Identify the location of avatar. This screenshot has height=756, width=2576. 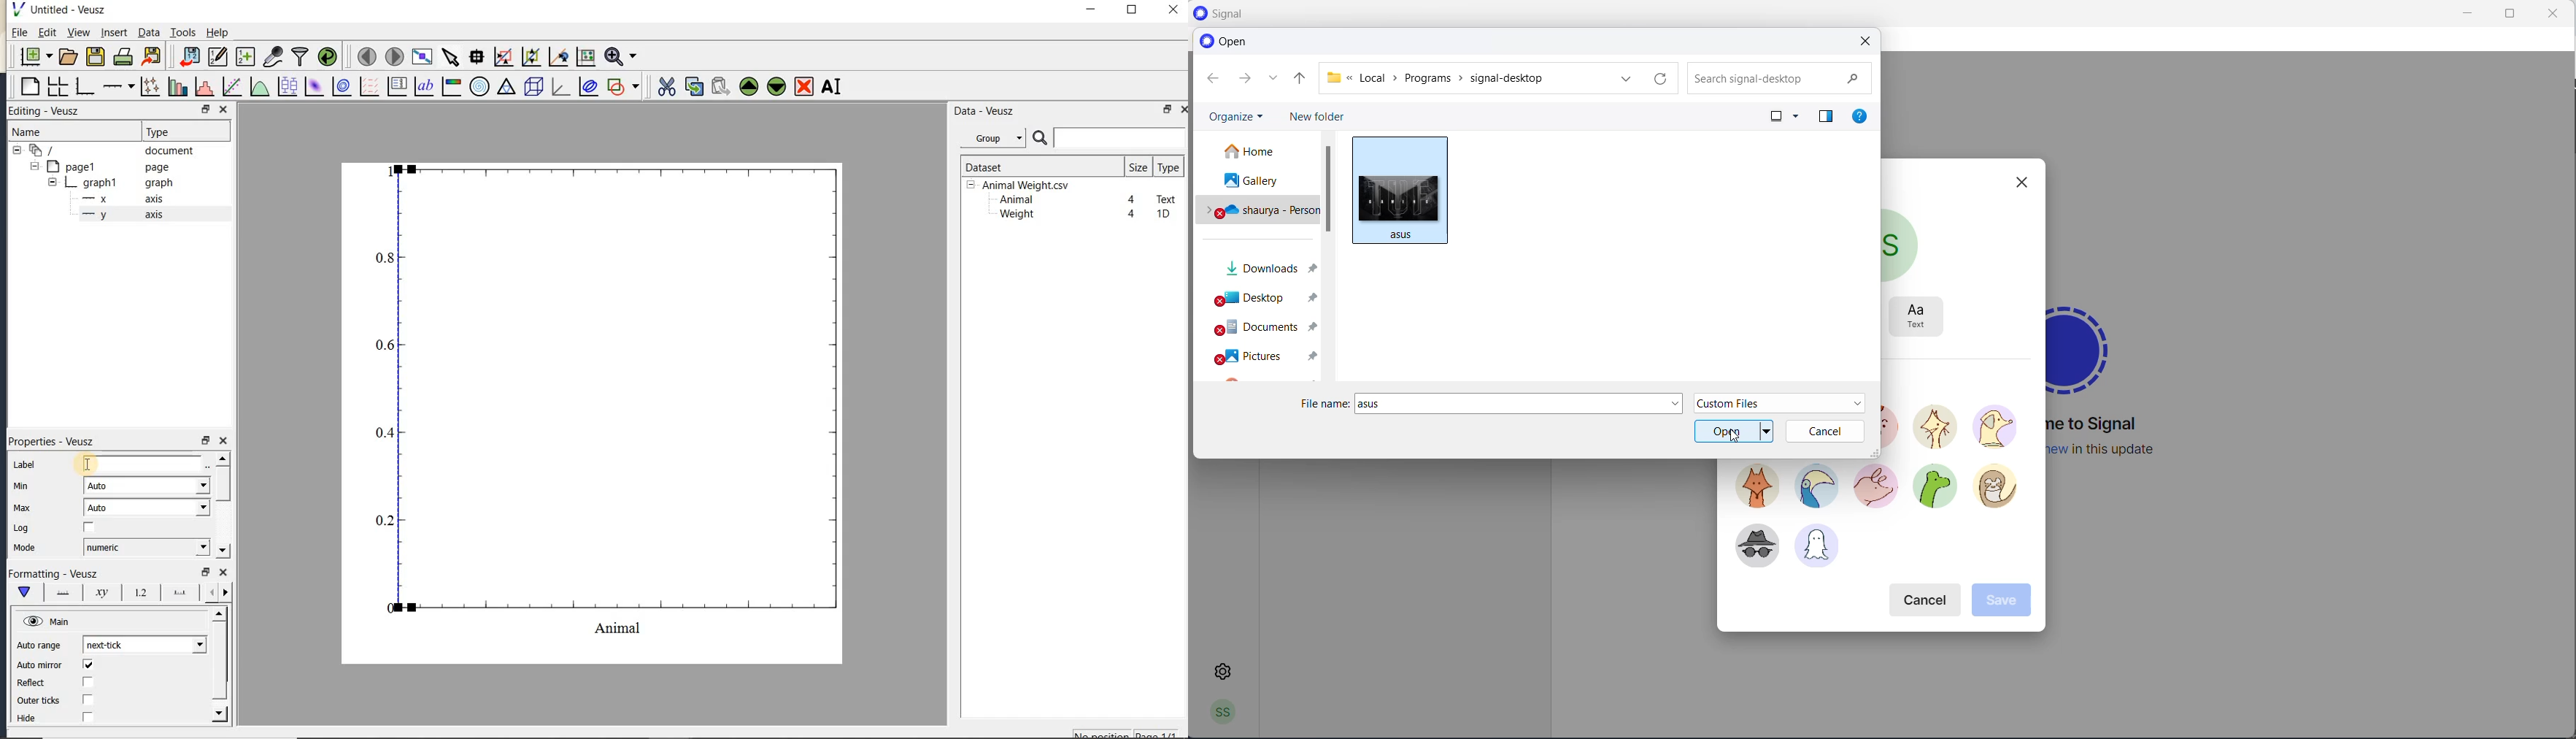
(1755, 547).